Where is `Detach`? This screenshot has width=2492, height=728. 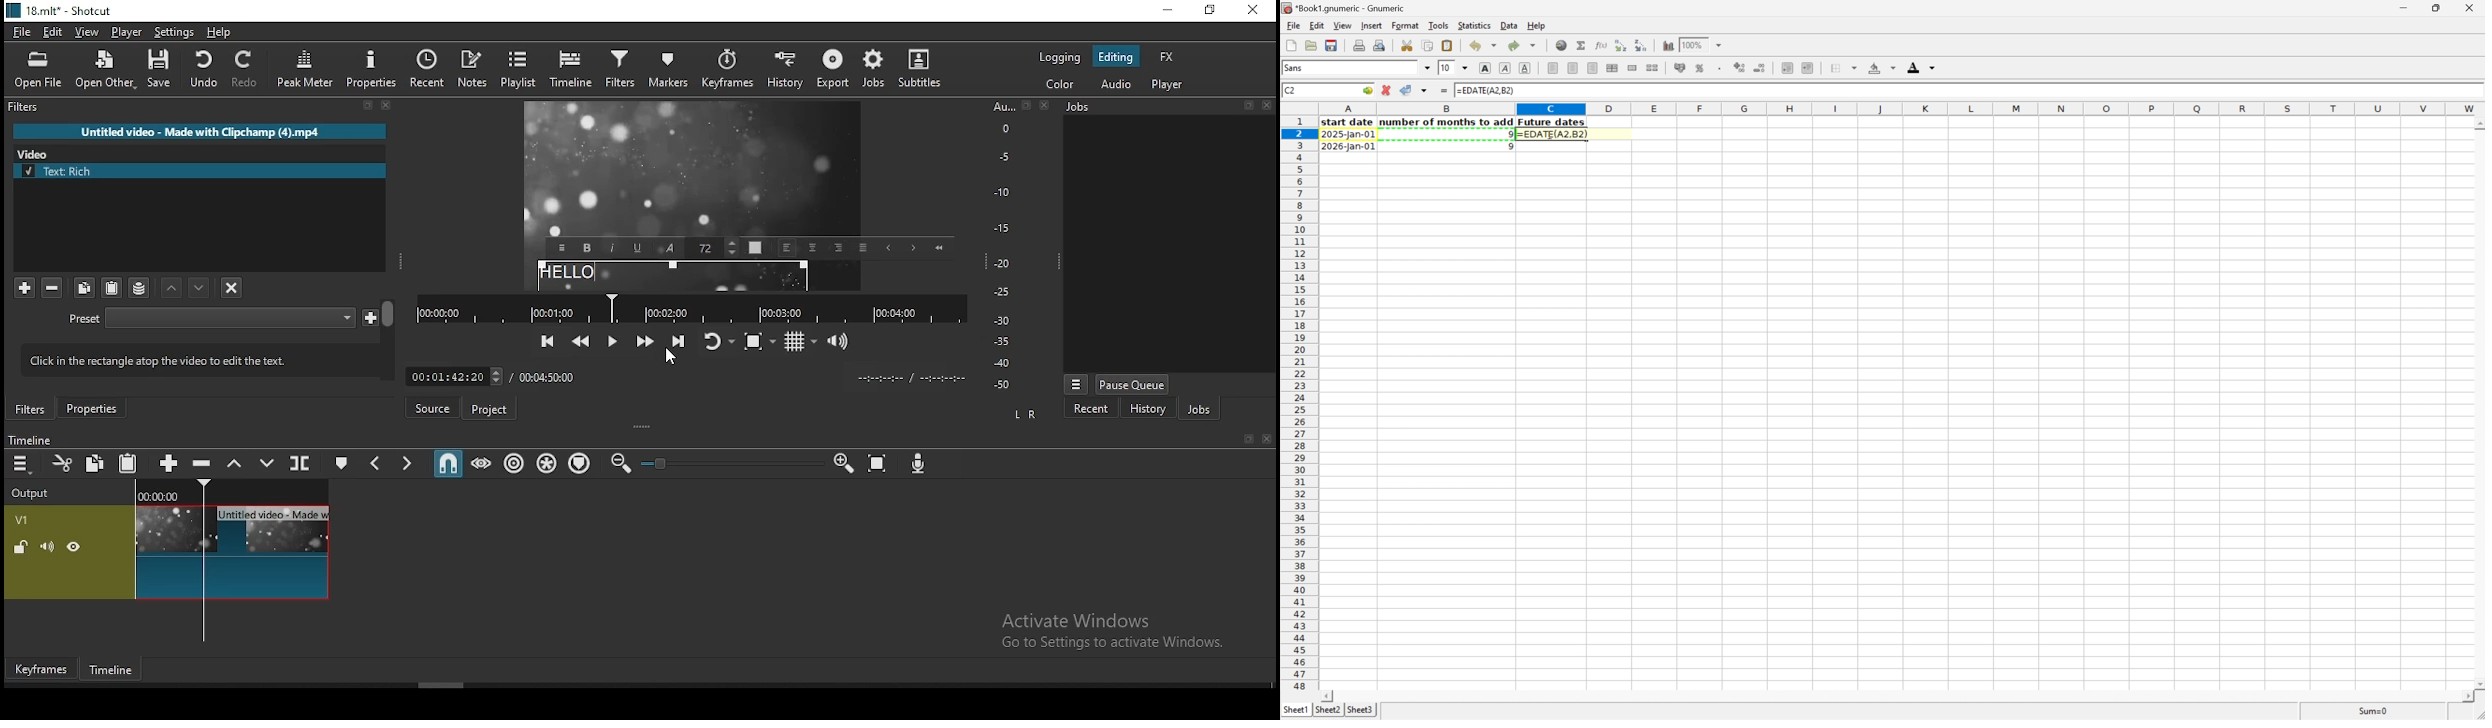
Detach is located at coordinates (1250, 439).